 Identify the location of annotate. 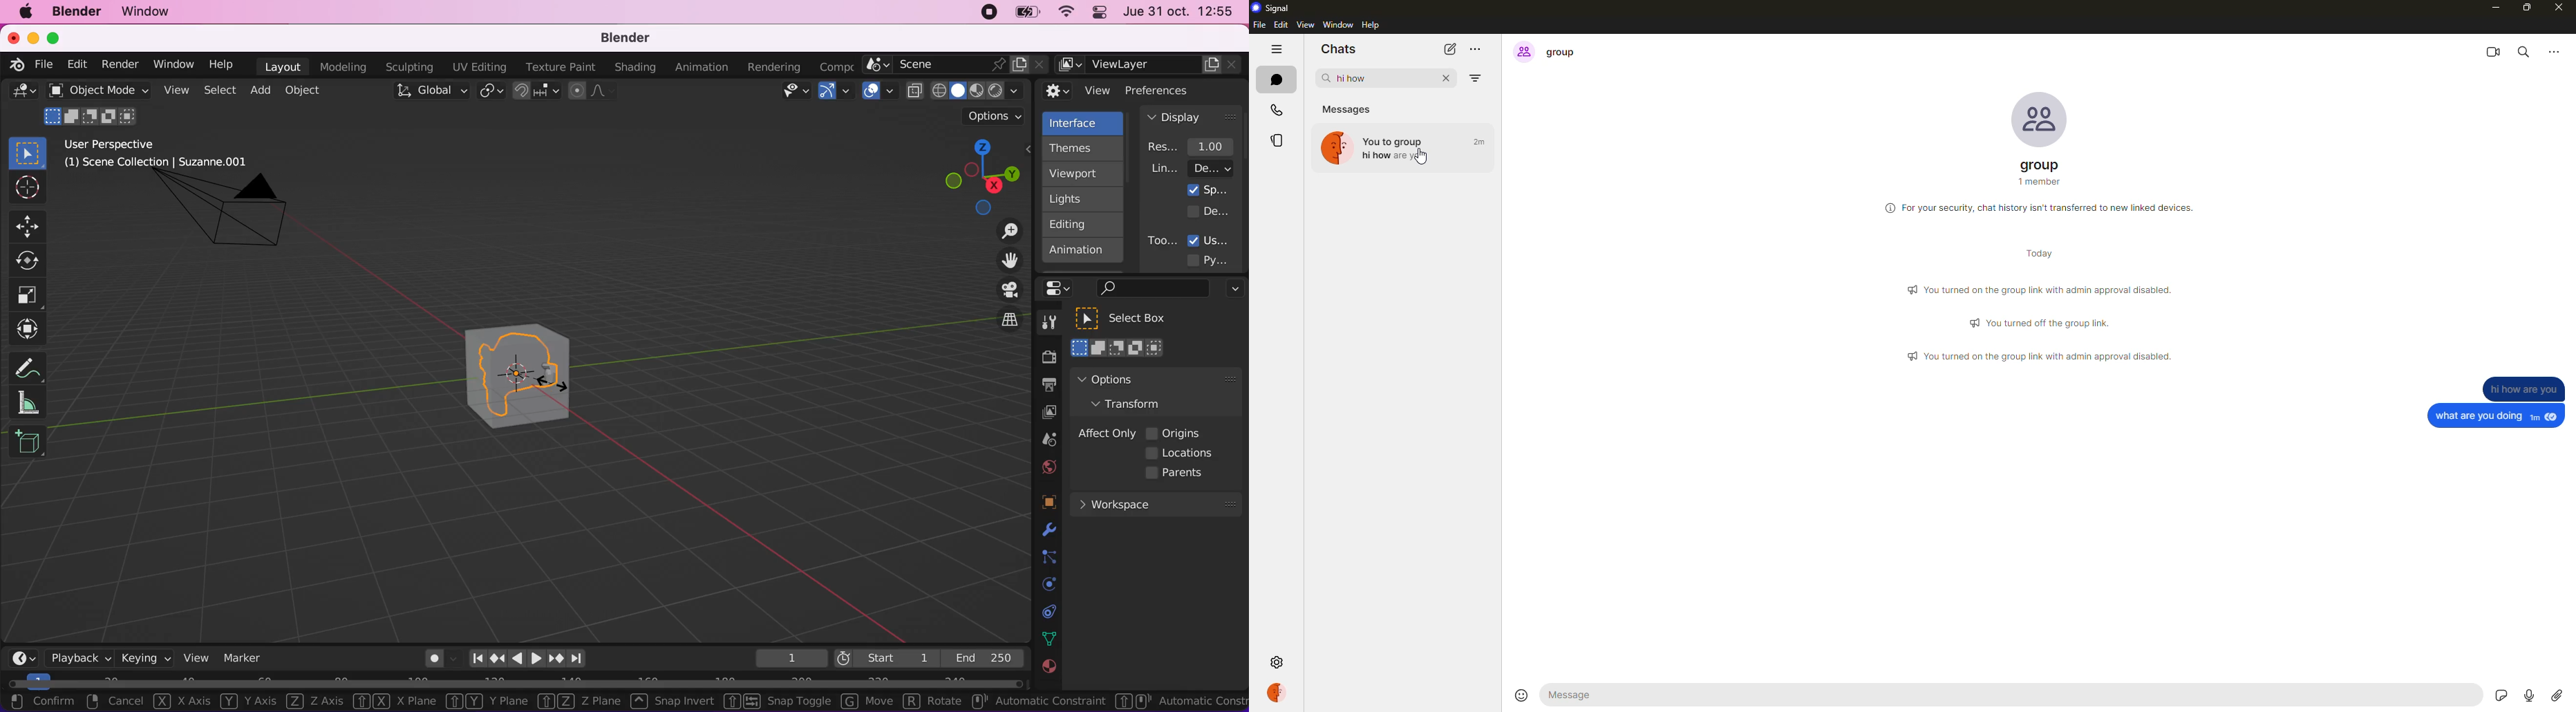
(32, 365).